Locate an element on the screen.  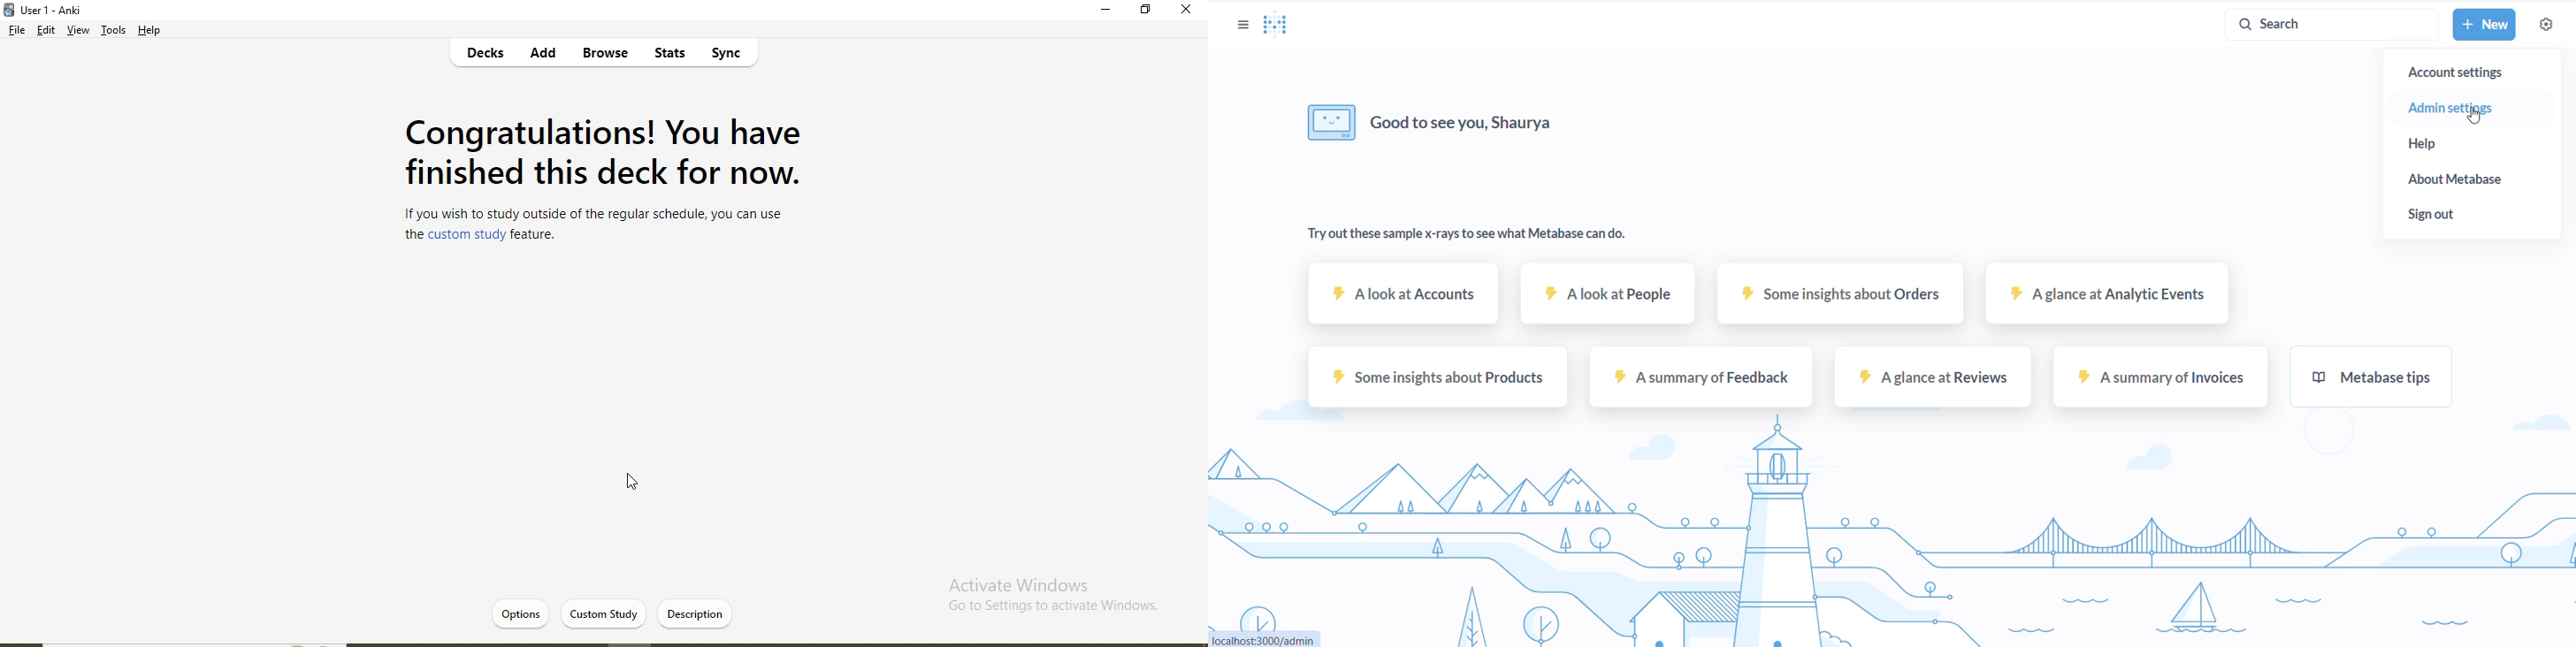
get started is located at coordinates (530, 613).